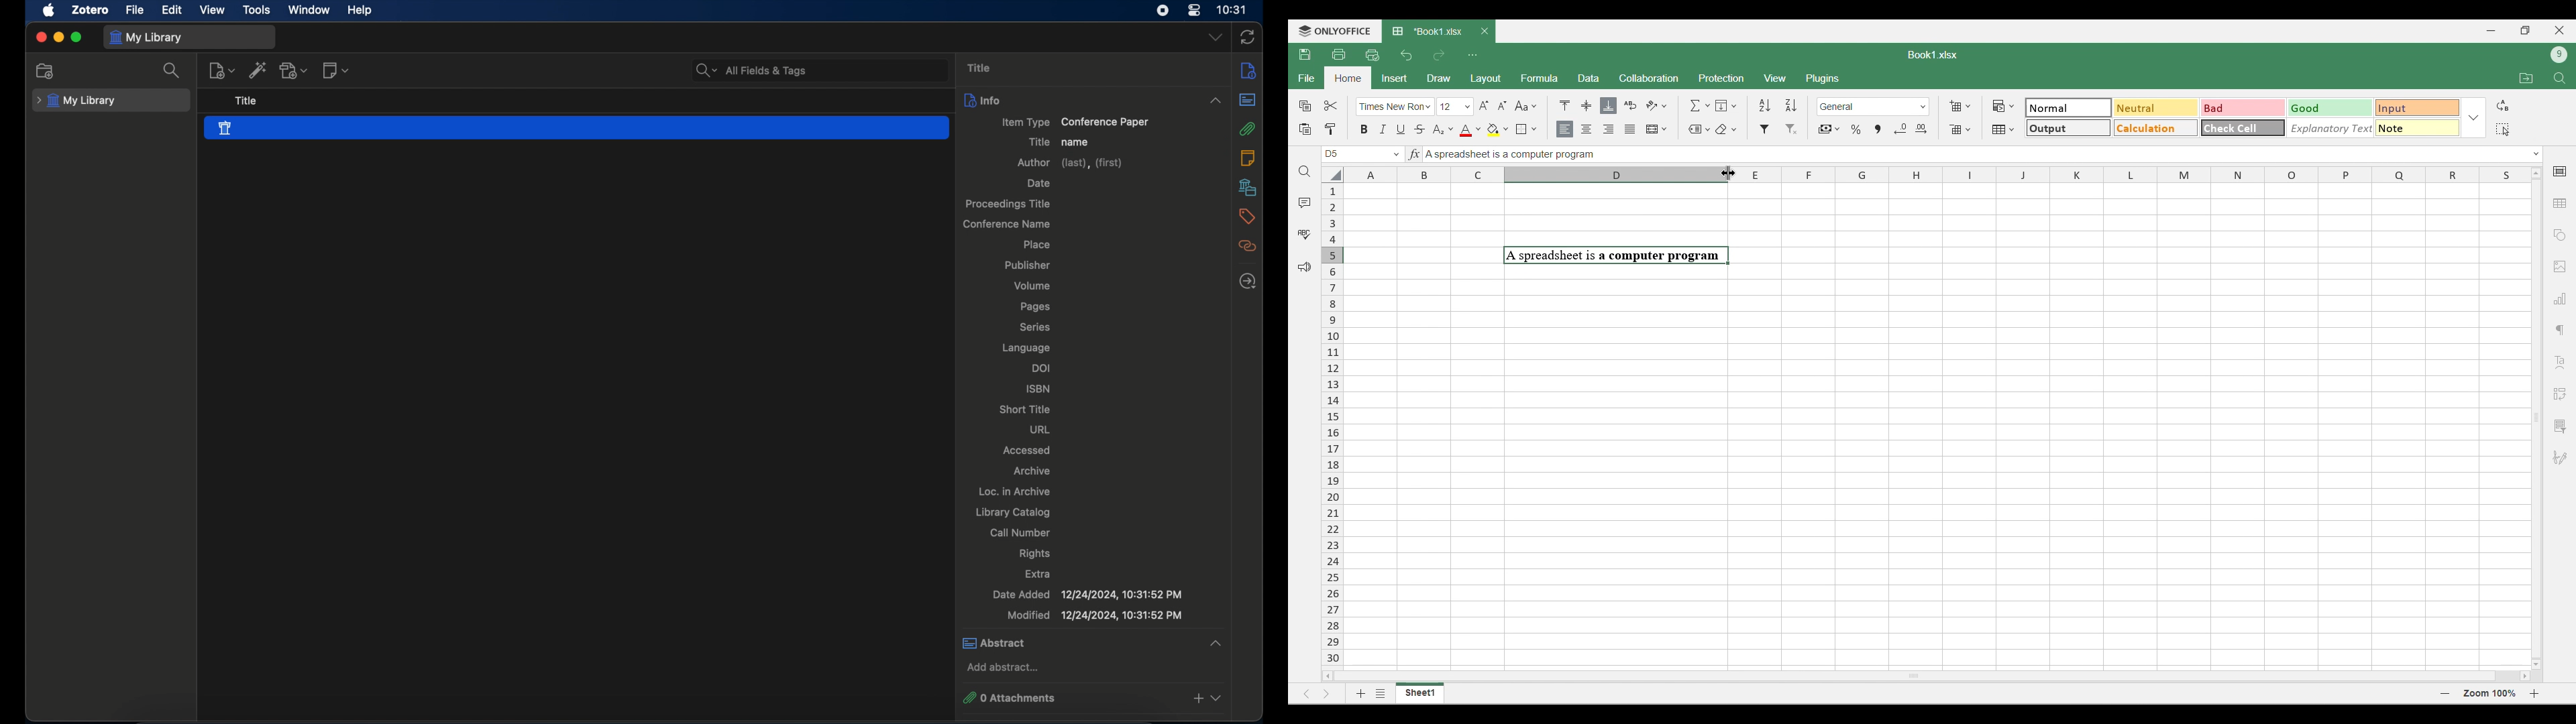 Image resolution: width=2576 pixels, height=728 pixels. Describe the element at coordinates (1364, 129) in the screenshot. I see `Bold` at that location.